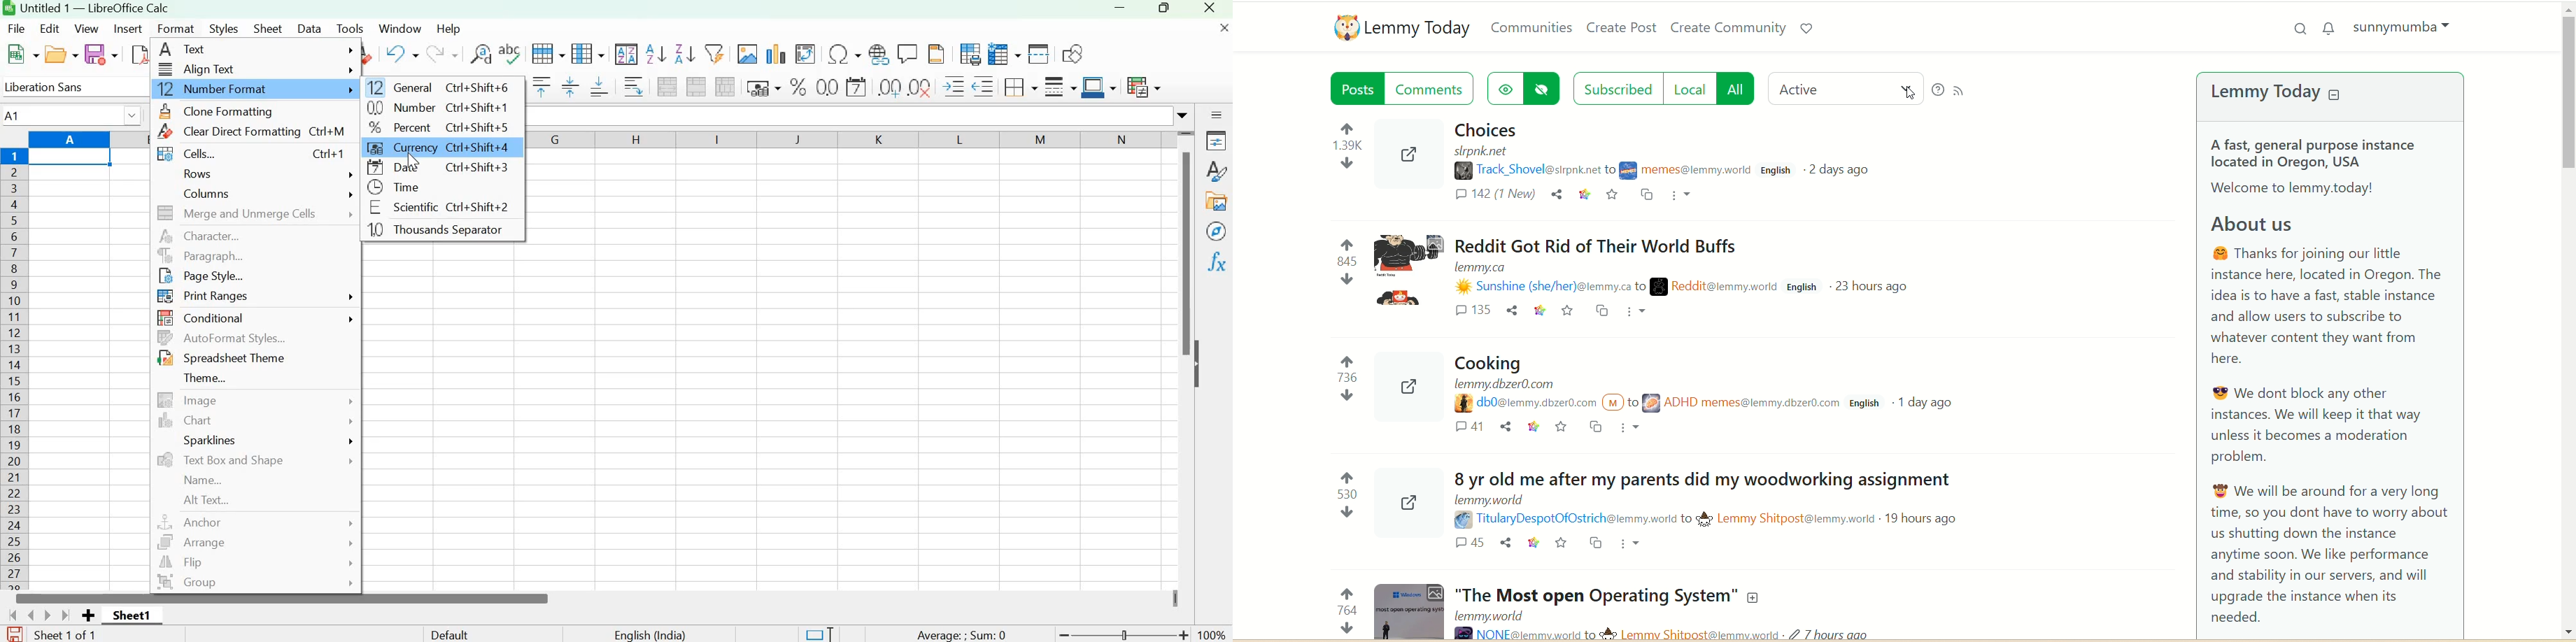 The image size is (2576, 644). I want to click on Merge and unmerge cells, so click(256, 215).